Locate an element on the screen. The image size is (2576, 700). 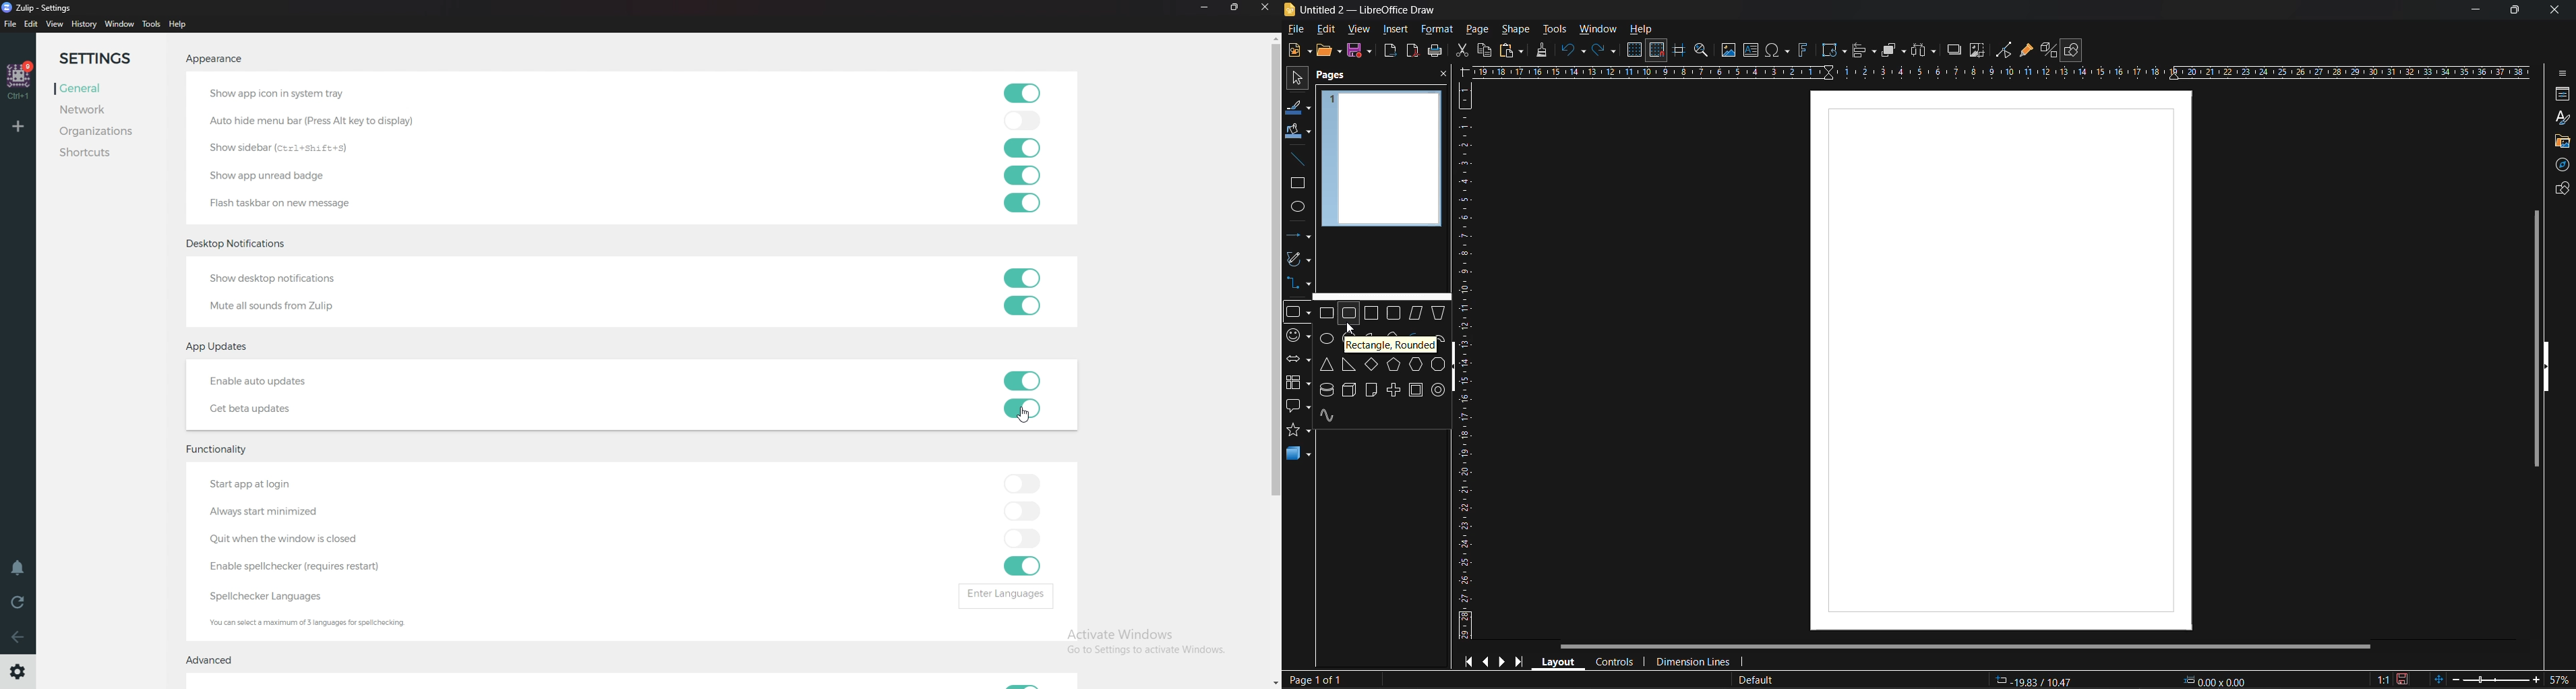
Functionality is located at coordinates (230, 449).